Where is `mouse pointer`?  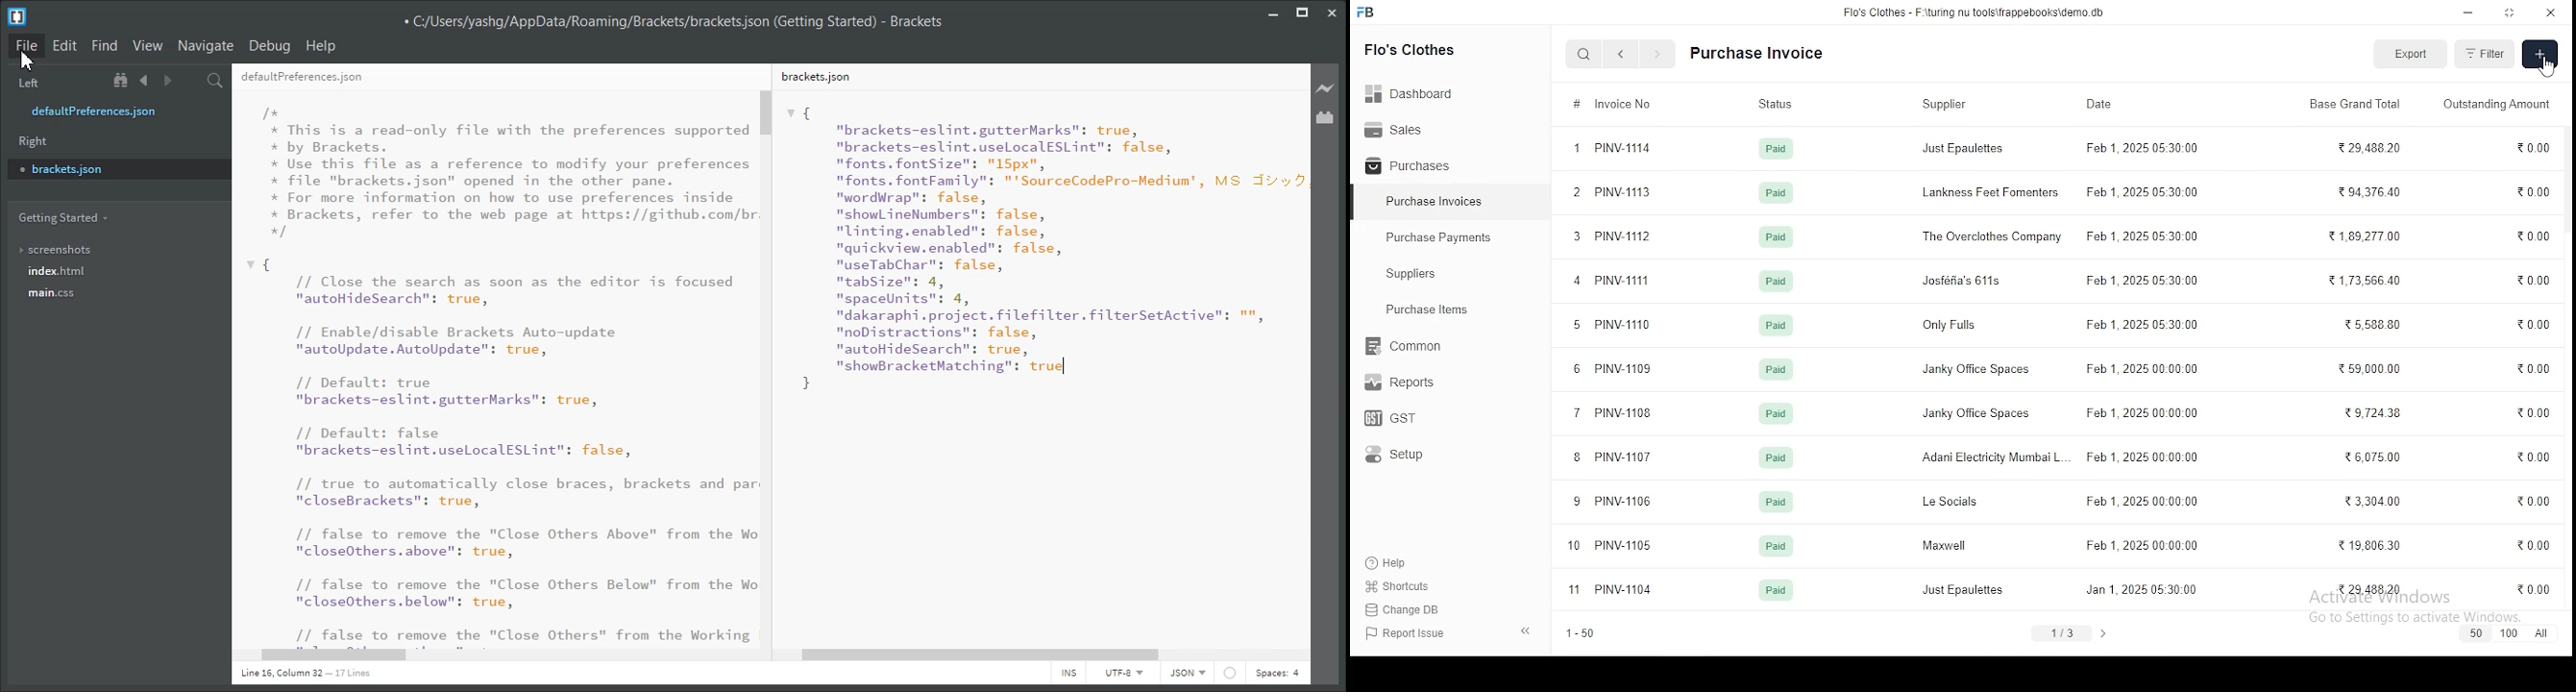 mouse pointer is located at coordinates (2548, 71).